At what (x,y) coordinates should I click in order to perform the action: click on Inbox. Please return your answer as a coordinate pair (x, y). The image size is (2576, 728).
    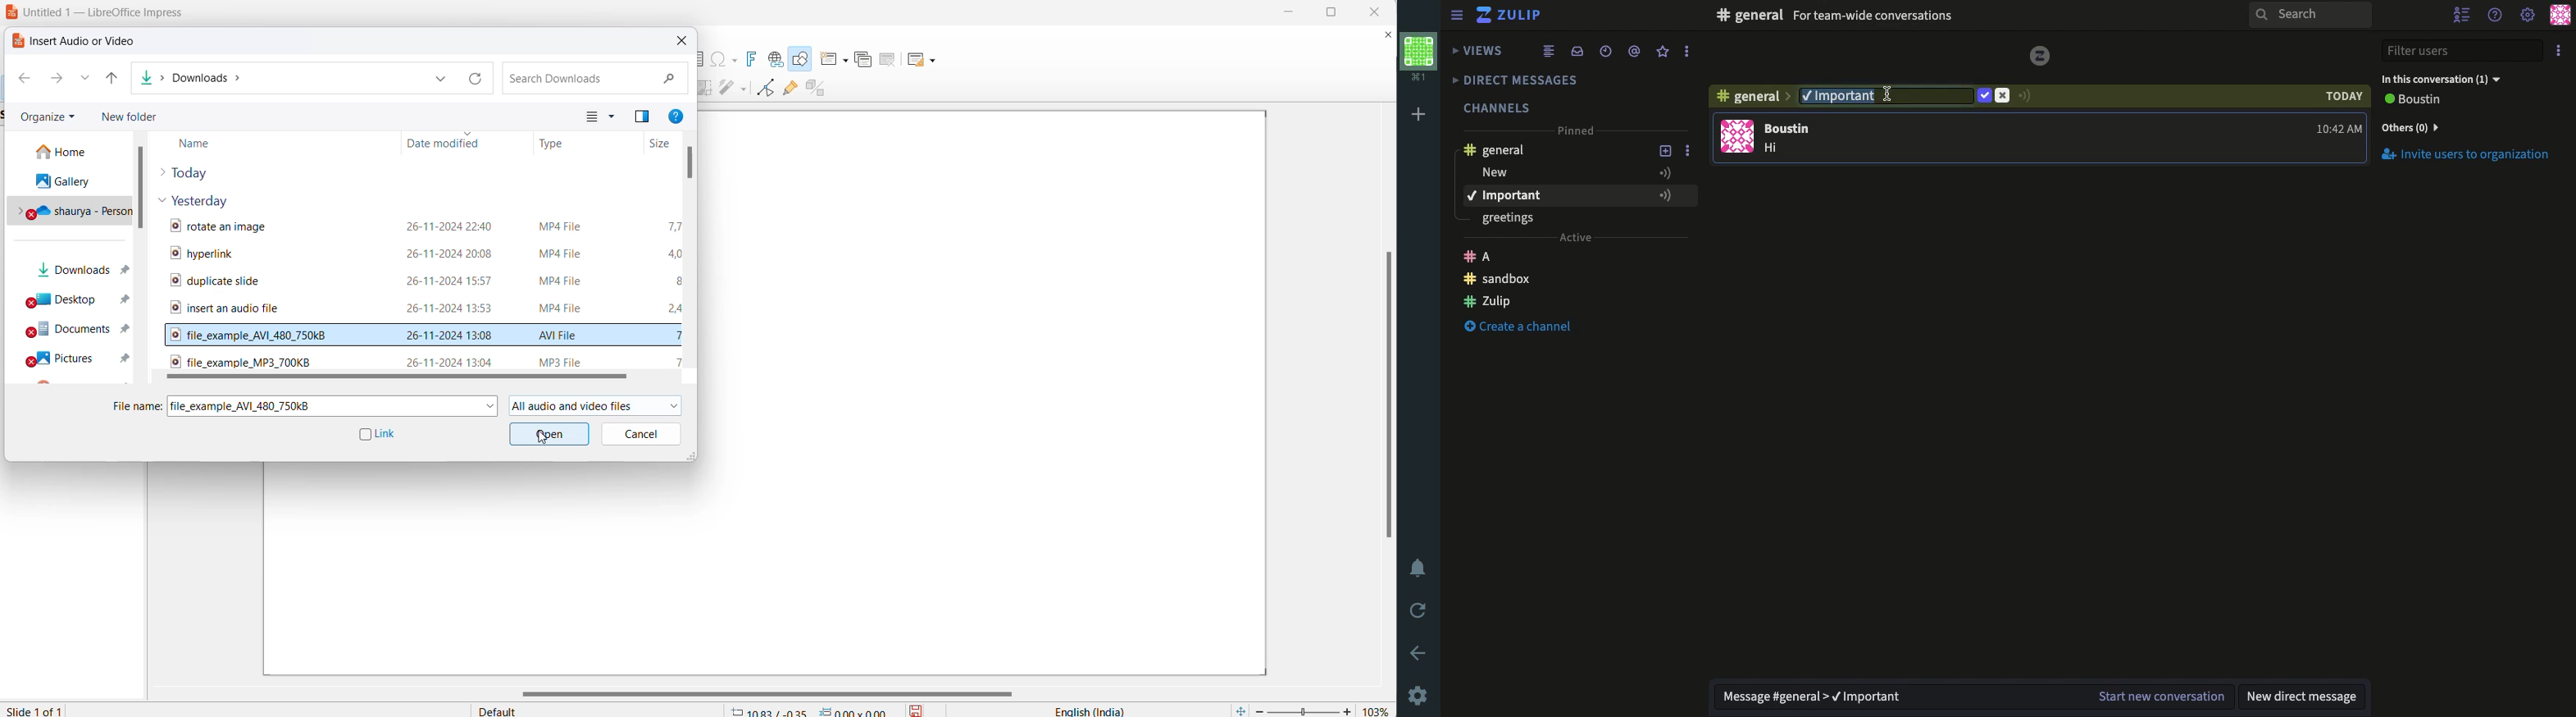
    Looking at the image, I should click on (1914, 17).